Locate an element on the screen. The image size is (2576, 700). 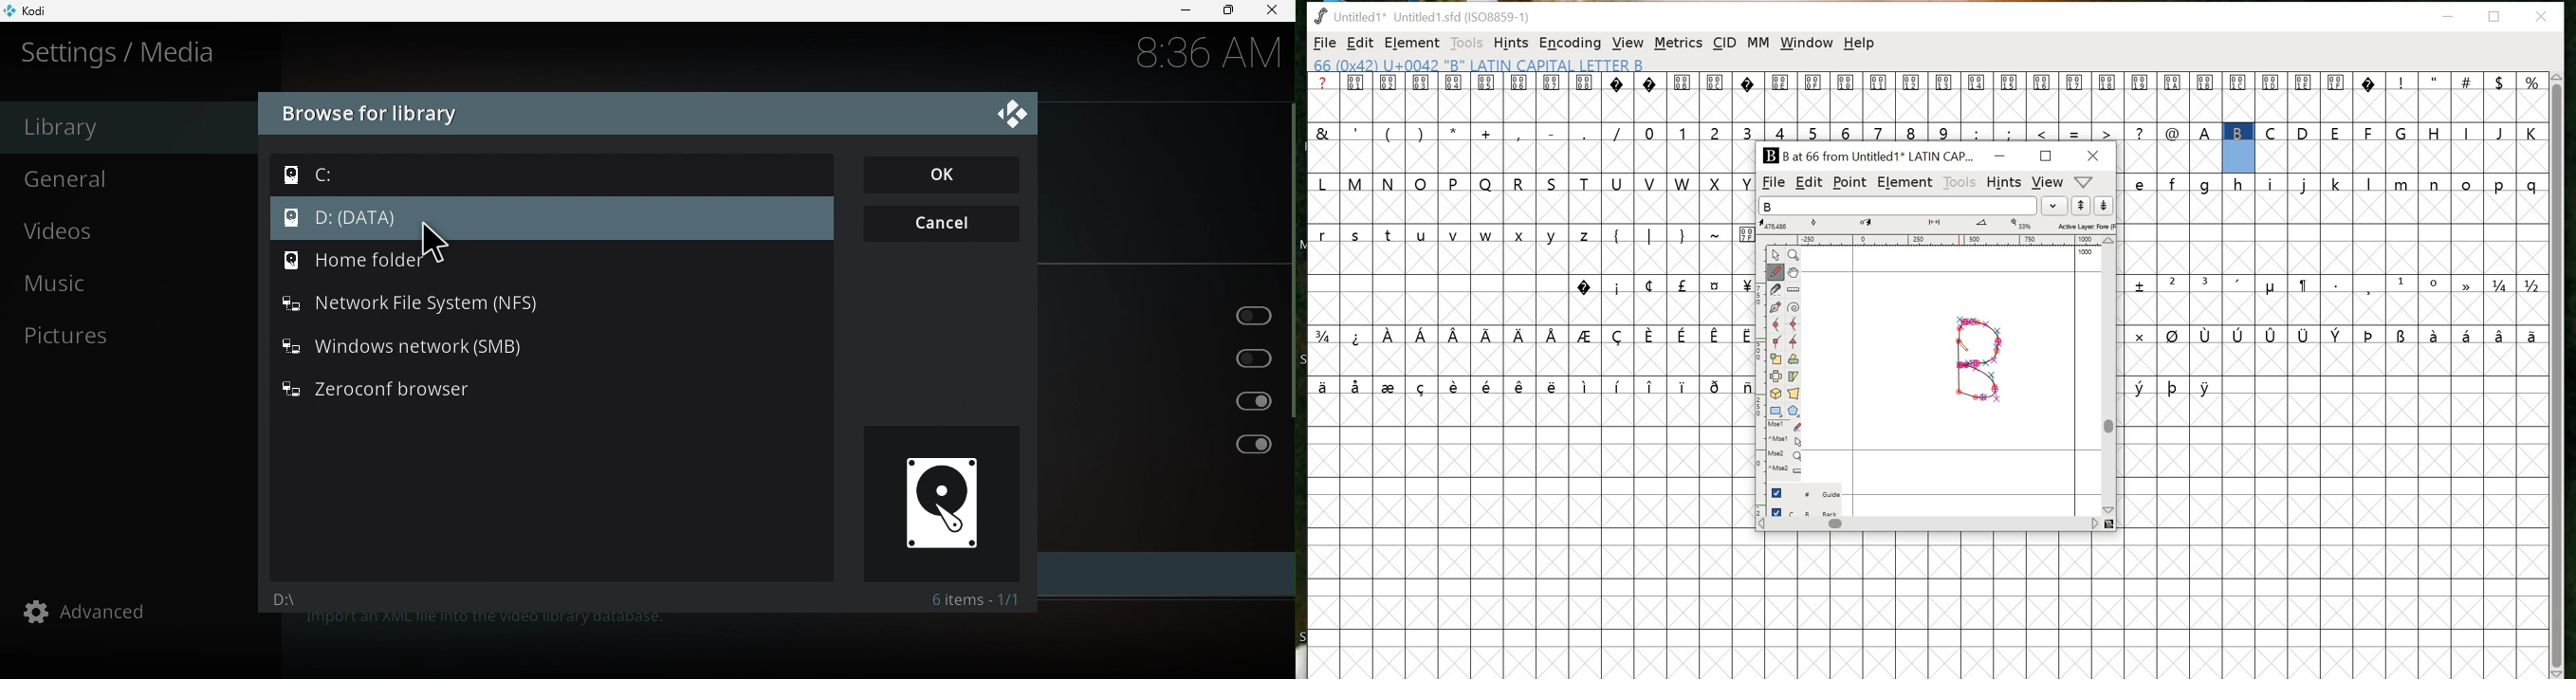
Flip is located at coordinates (1777, 378).